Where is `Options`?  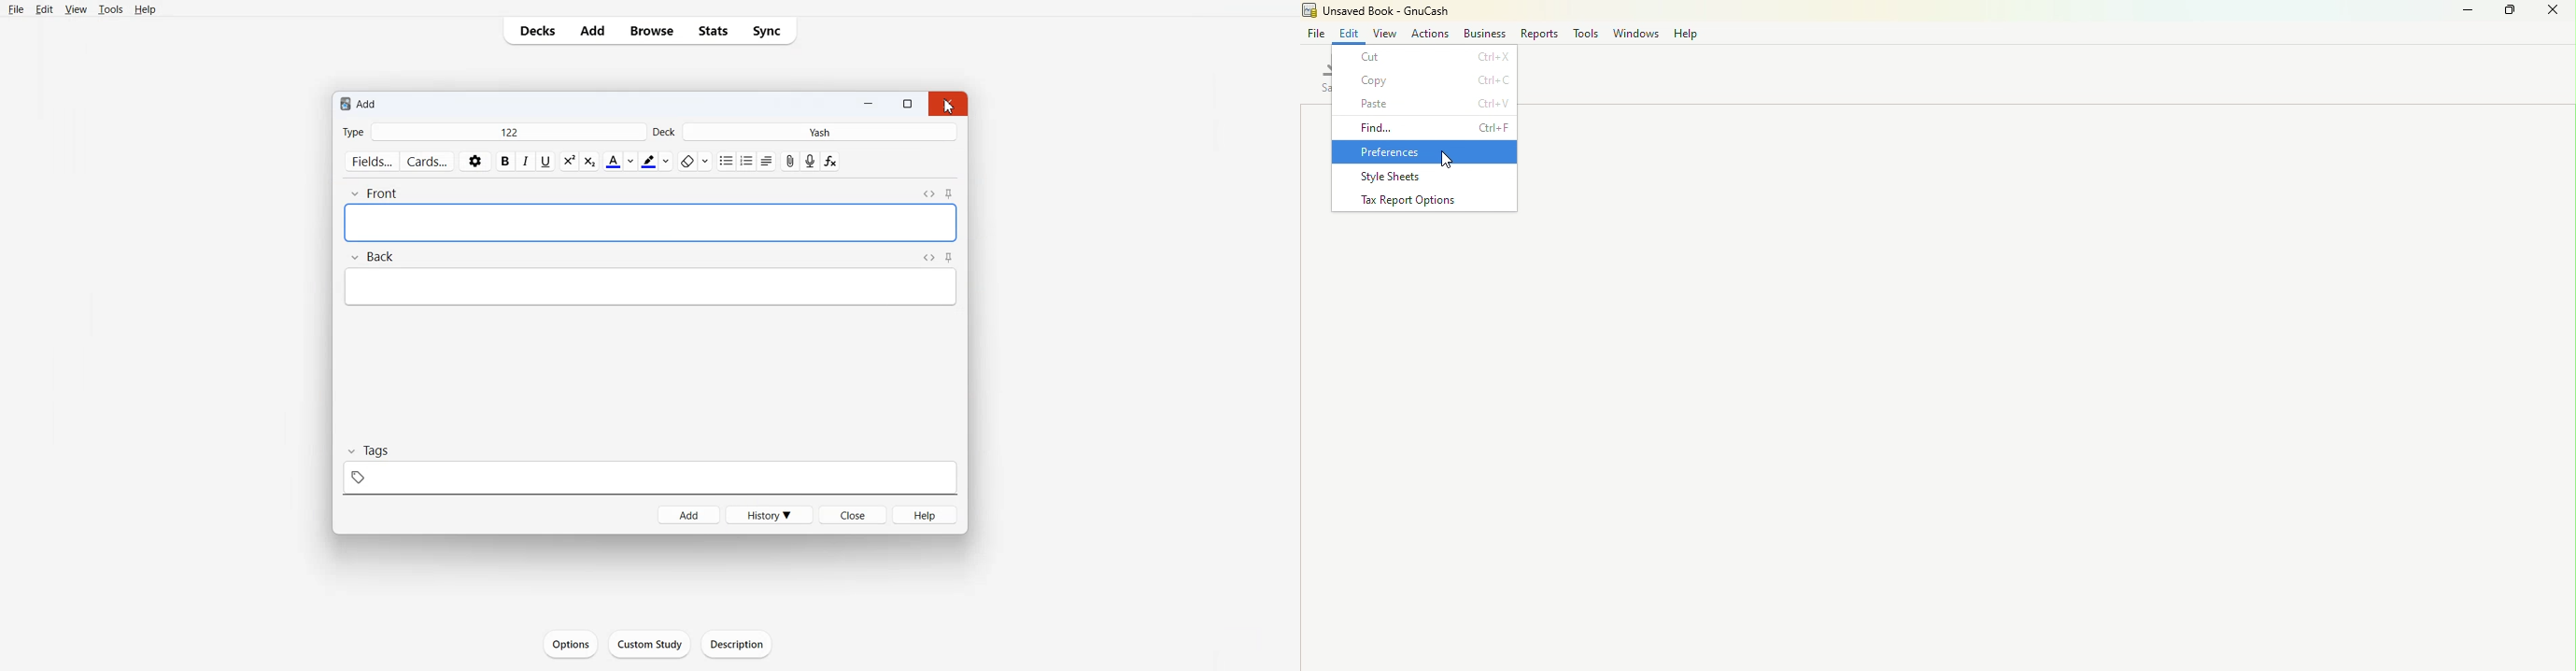
Options is located at coordinates (570, 643).